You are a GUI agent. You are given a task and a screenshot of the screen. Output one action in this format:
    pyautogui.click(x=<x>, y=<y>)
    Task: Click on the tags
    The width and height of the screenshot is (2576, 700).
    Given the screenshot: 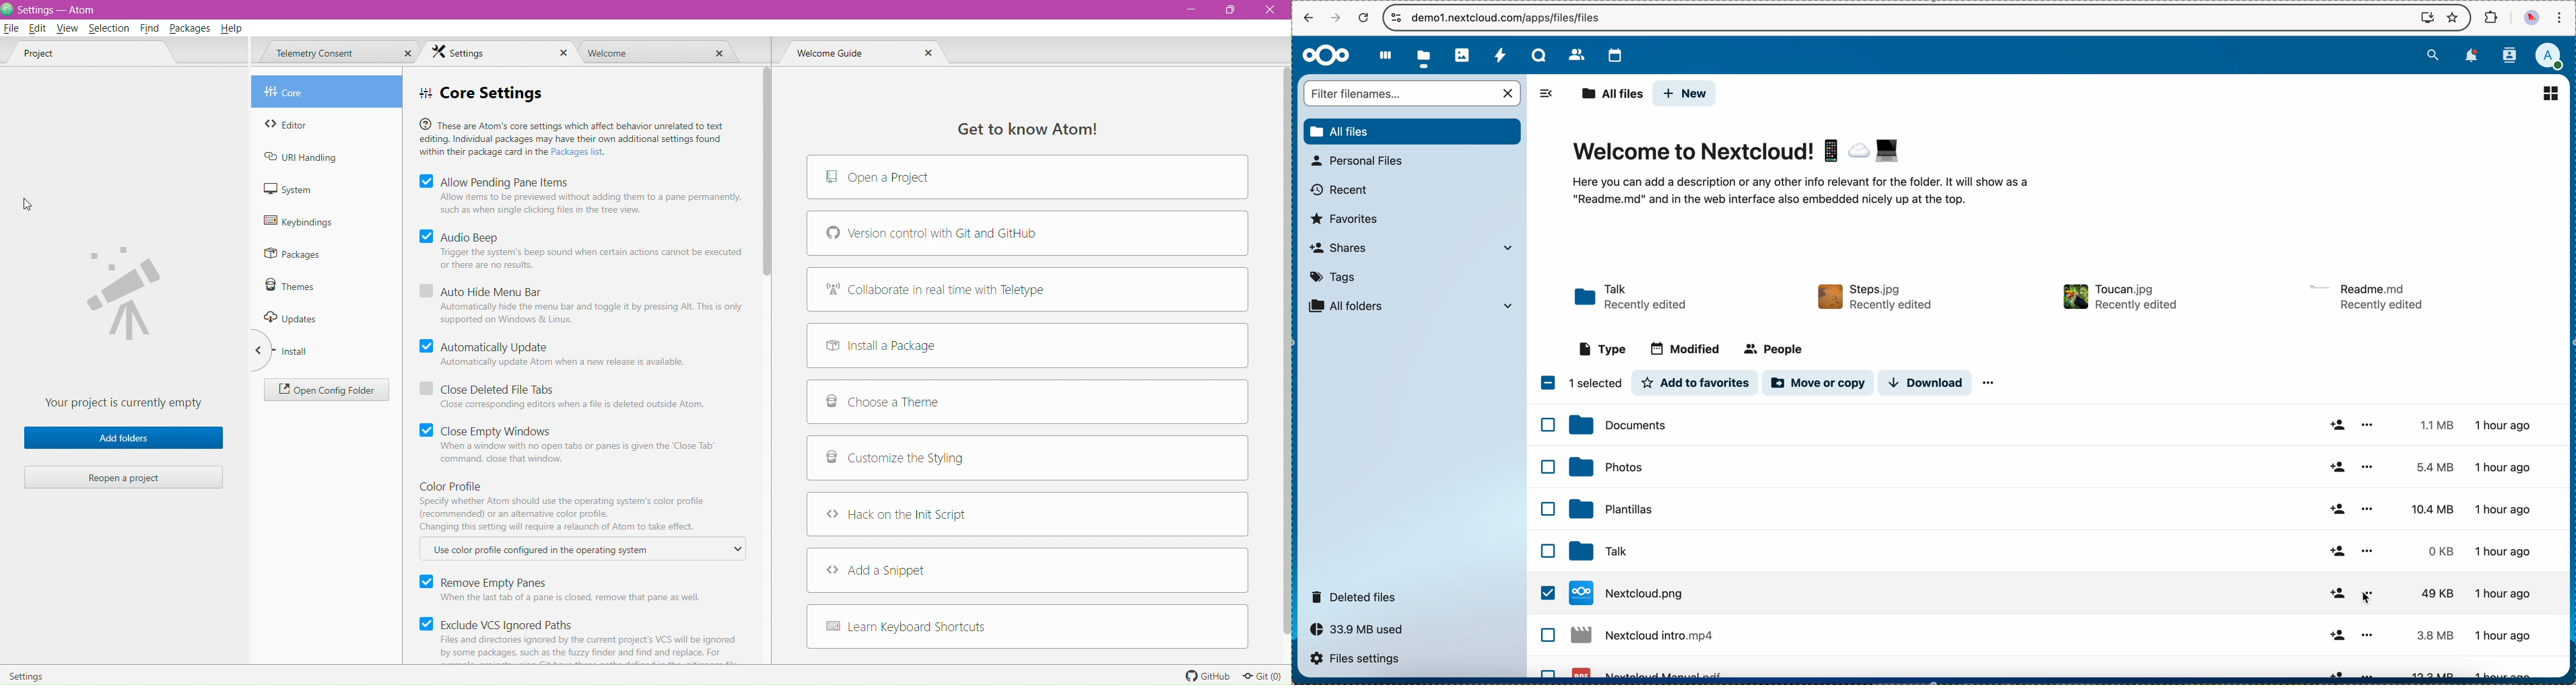 What is the action you would take?
    pyautogui.click(x=1332, y=278)
    